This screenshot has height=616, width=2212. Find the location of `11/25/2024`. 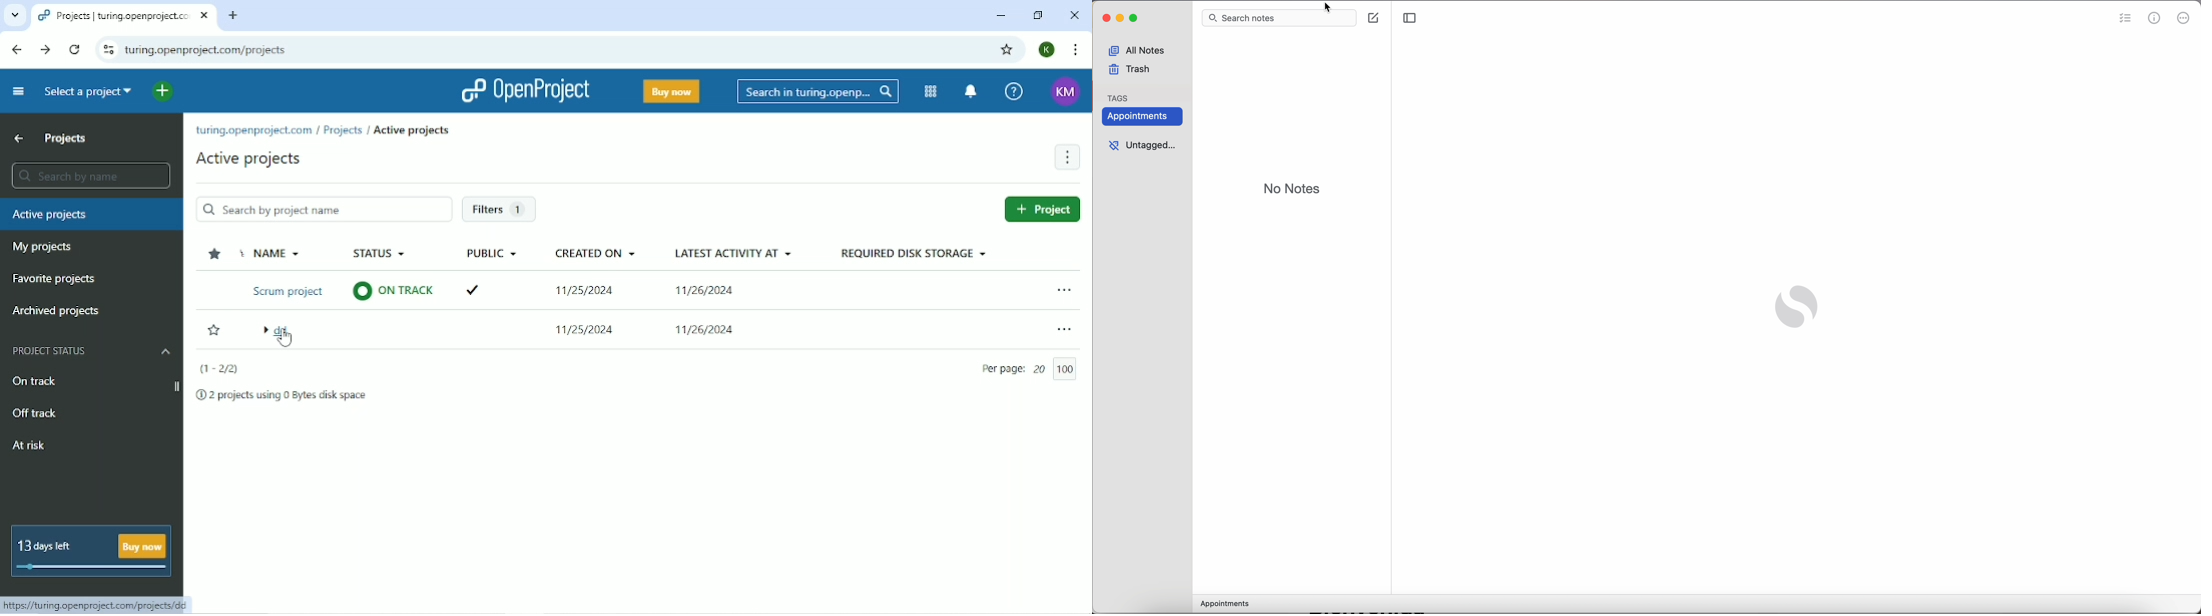

11/25/2024 is located at coordinates (579, 290).